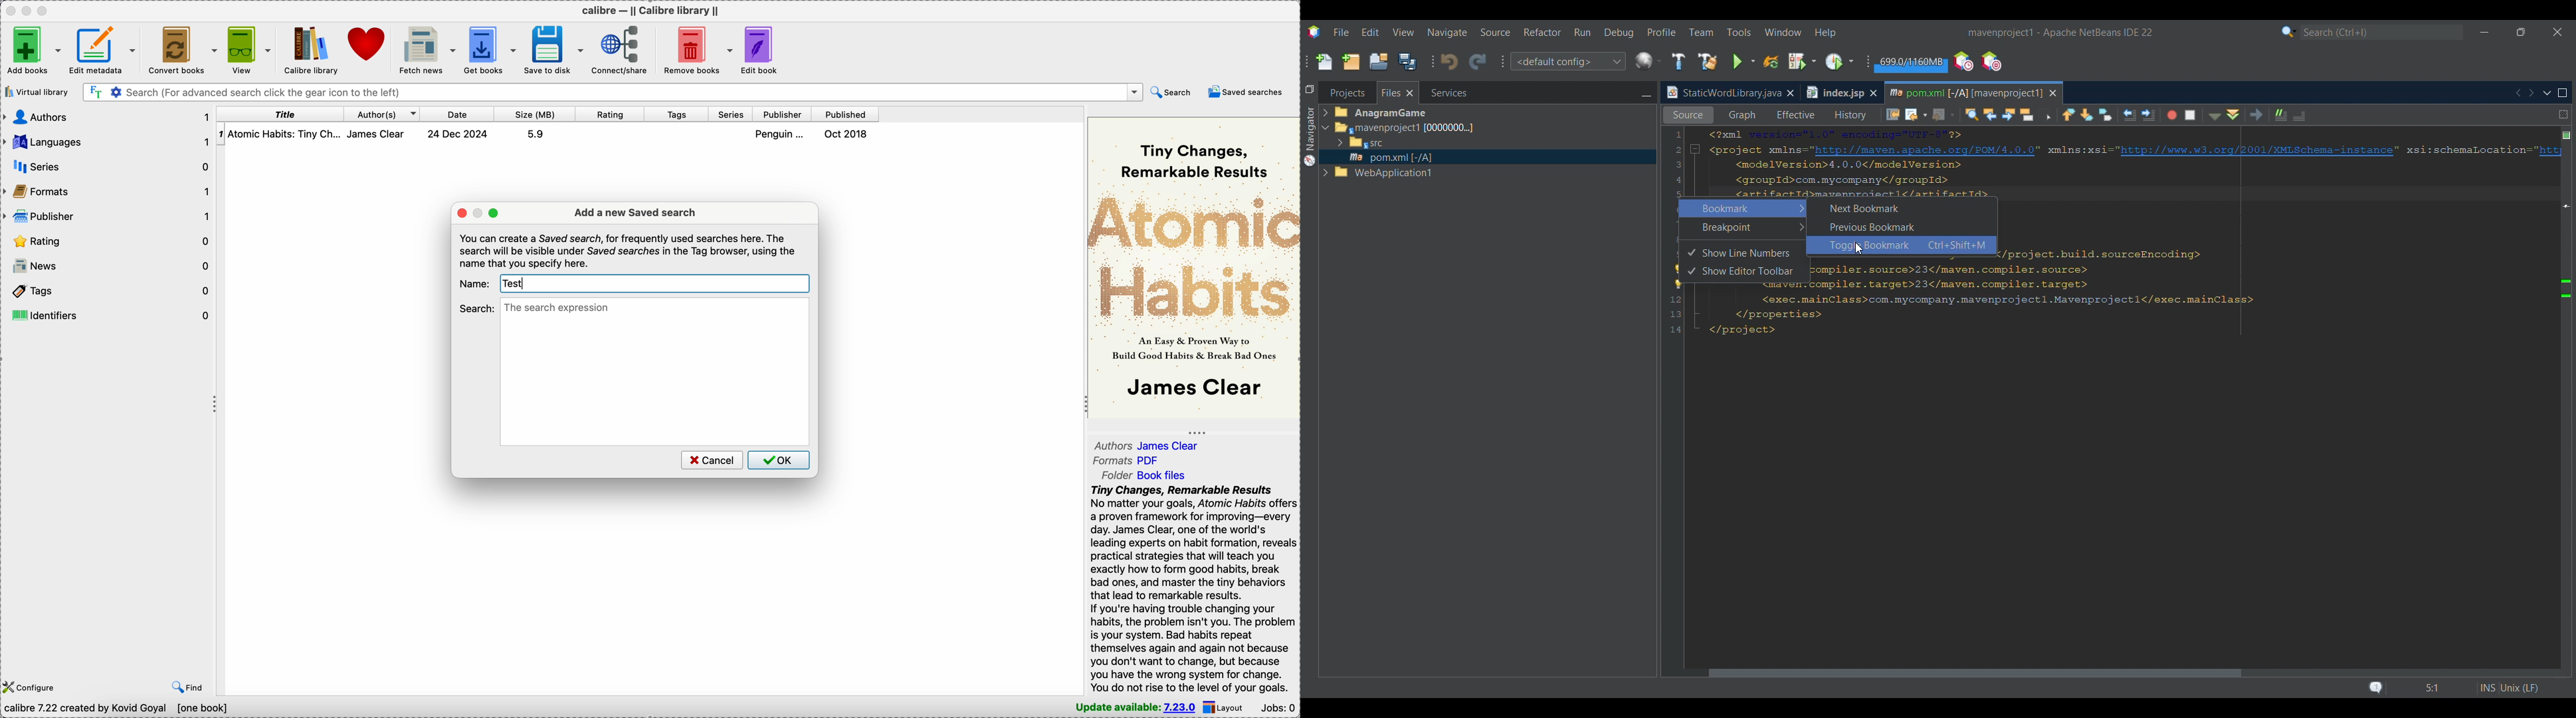 The image size is (2576, 728). What do you see at coordinates (310, 50) in the screenshot?
I see `Calibre library` at bounding box center [310, 50].